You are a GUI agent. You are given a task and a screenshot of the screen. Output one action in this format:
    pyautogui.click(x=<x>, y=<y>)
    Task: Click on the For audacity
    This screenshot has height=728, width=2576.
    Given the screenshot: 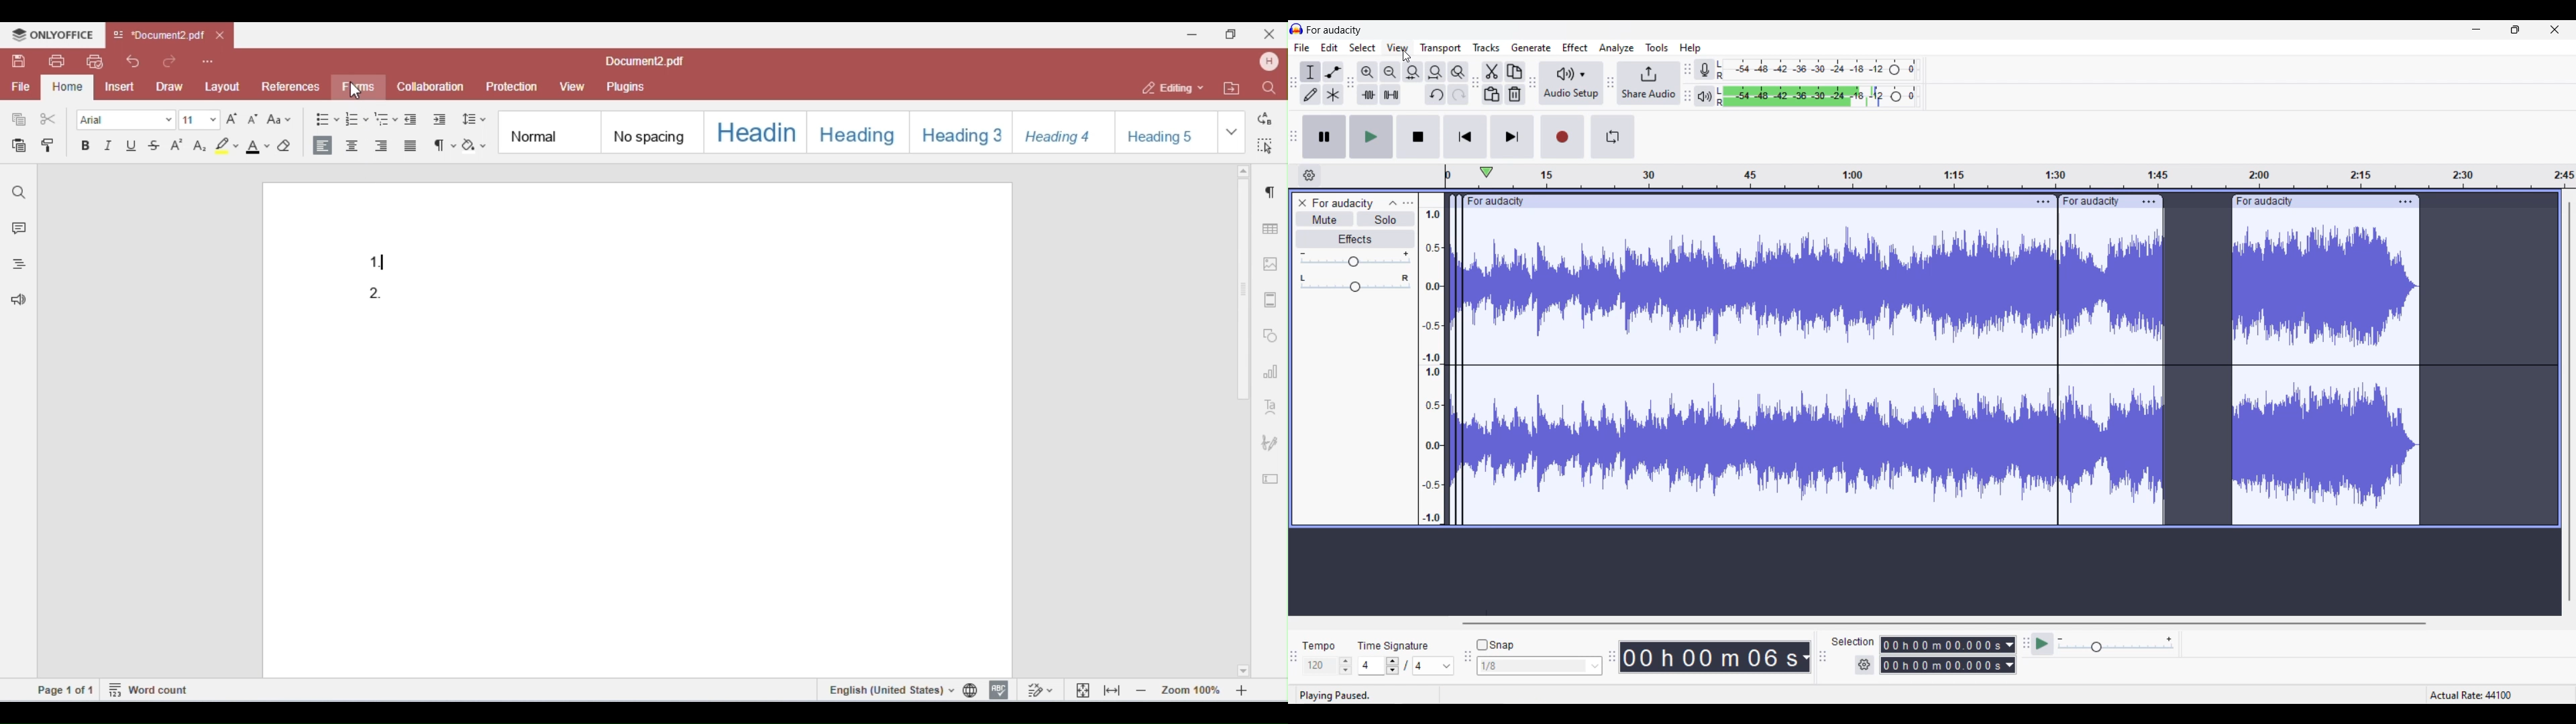 What is the action you would take?
    pyautogui.click(x=1334, y=29)
    